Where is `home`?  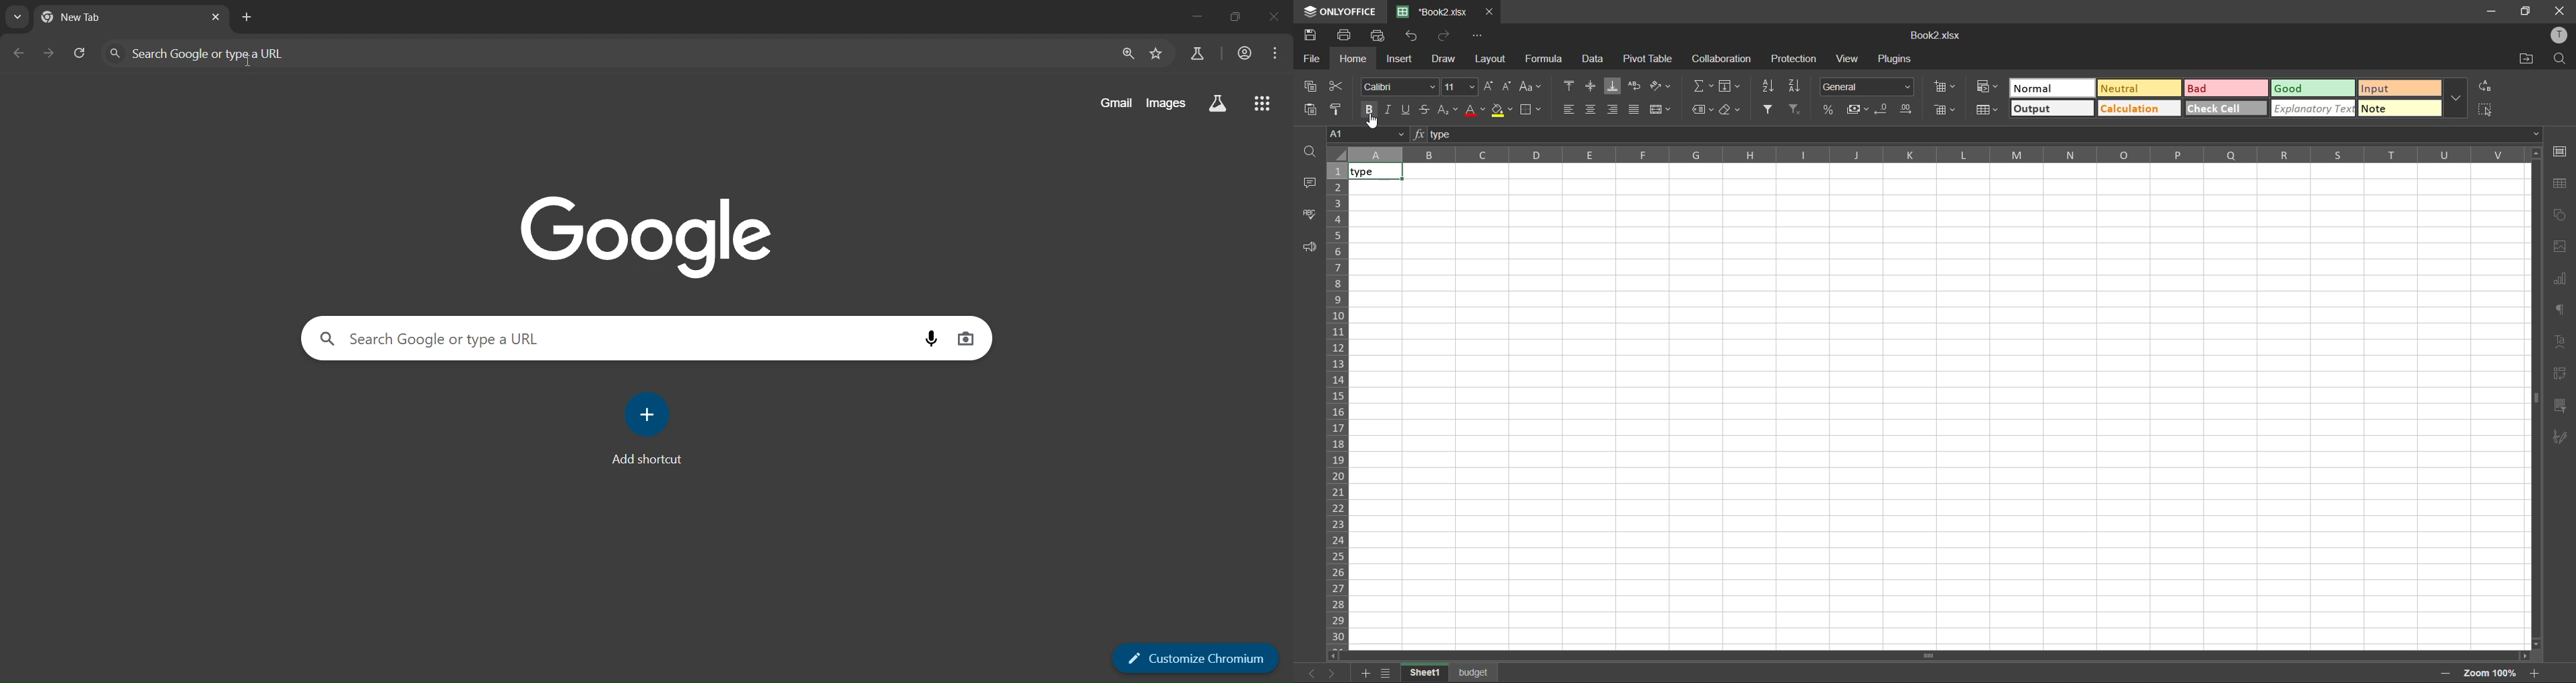 home is located at coordinates (1352, 58).